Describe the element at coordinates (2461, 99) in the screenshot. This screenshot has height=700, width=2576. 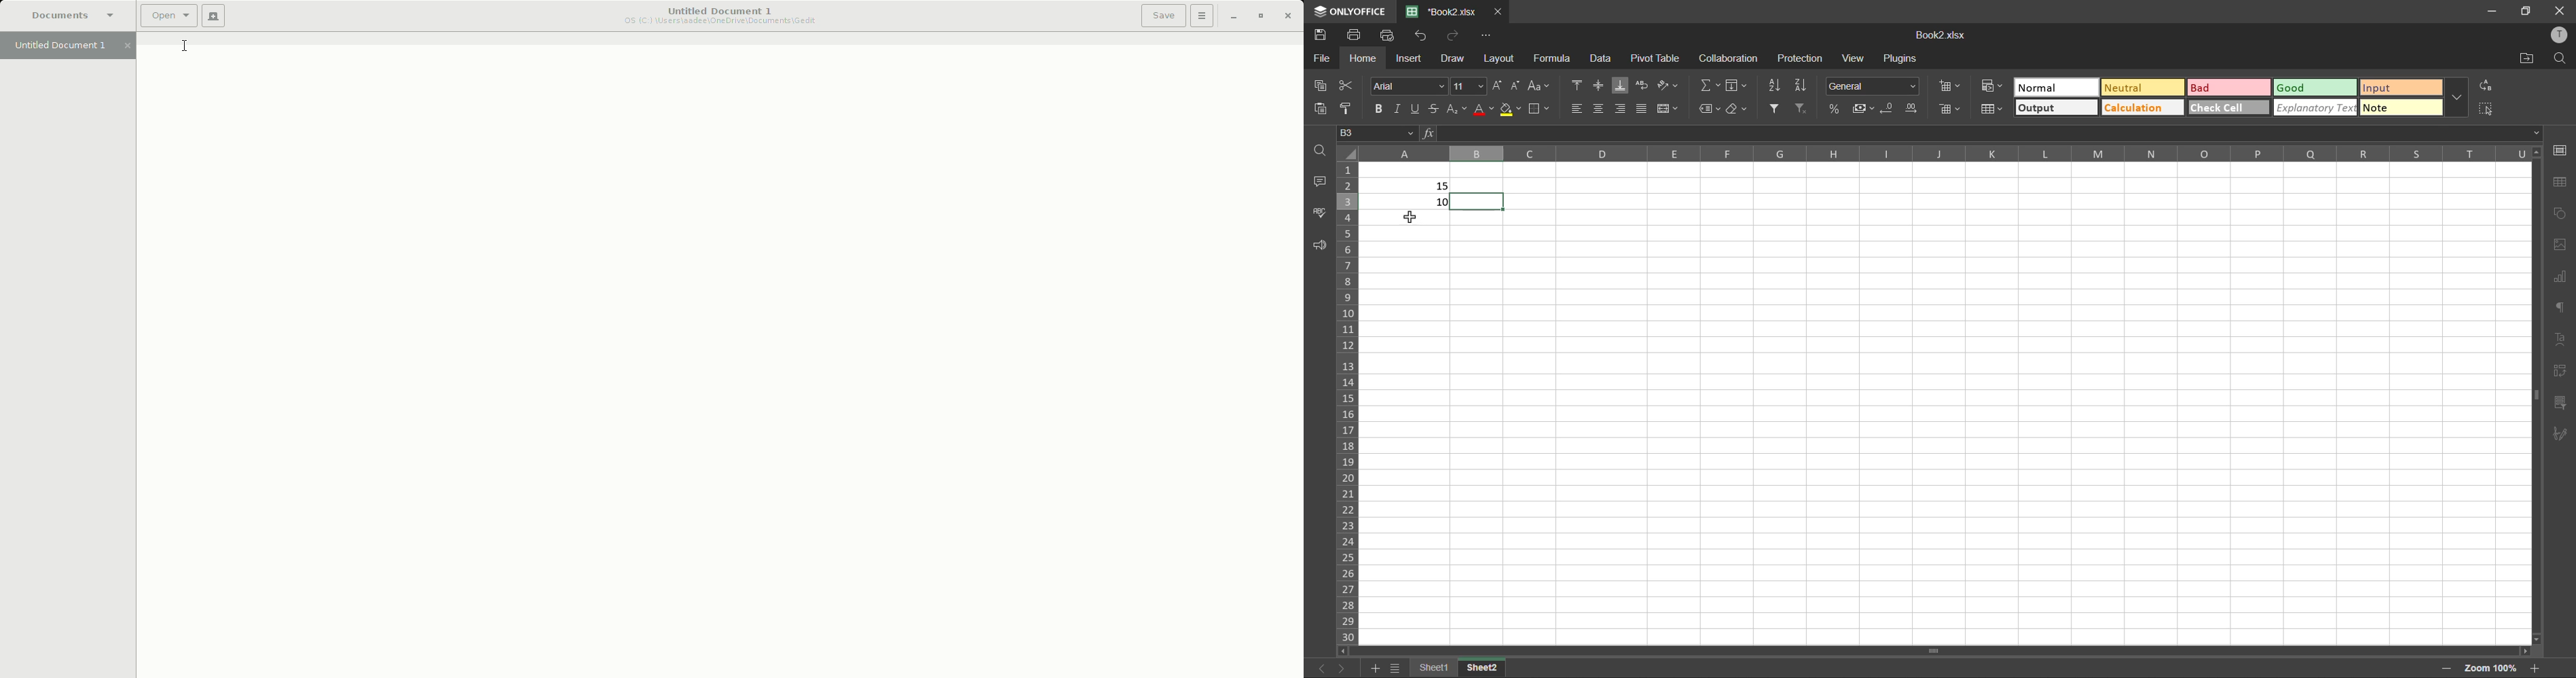
I see `more options` at that location.